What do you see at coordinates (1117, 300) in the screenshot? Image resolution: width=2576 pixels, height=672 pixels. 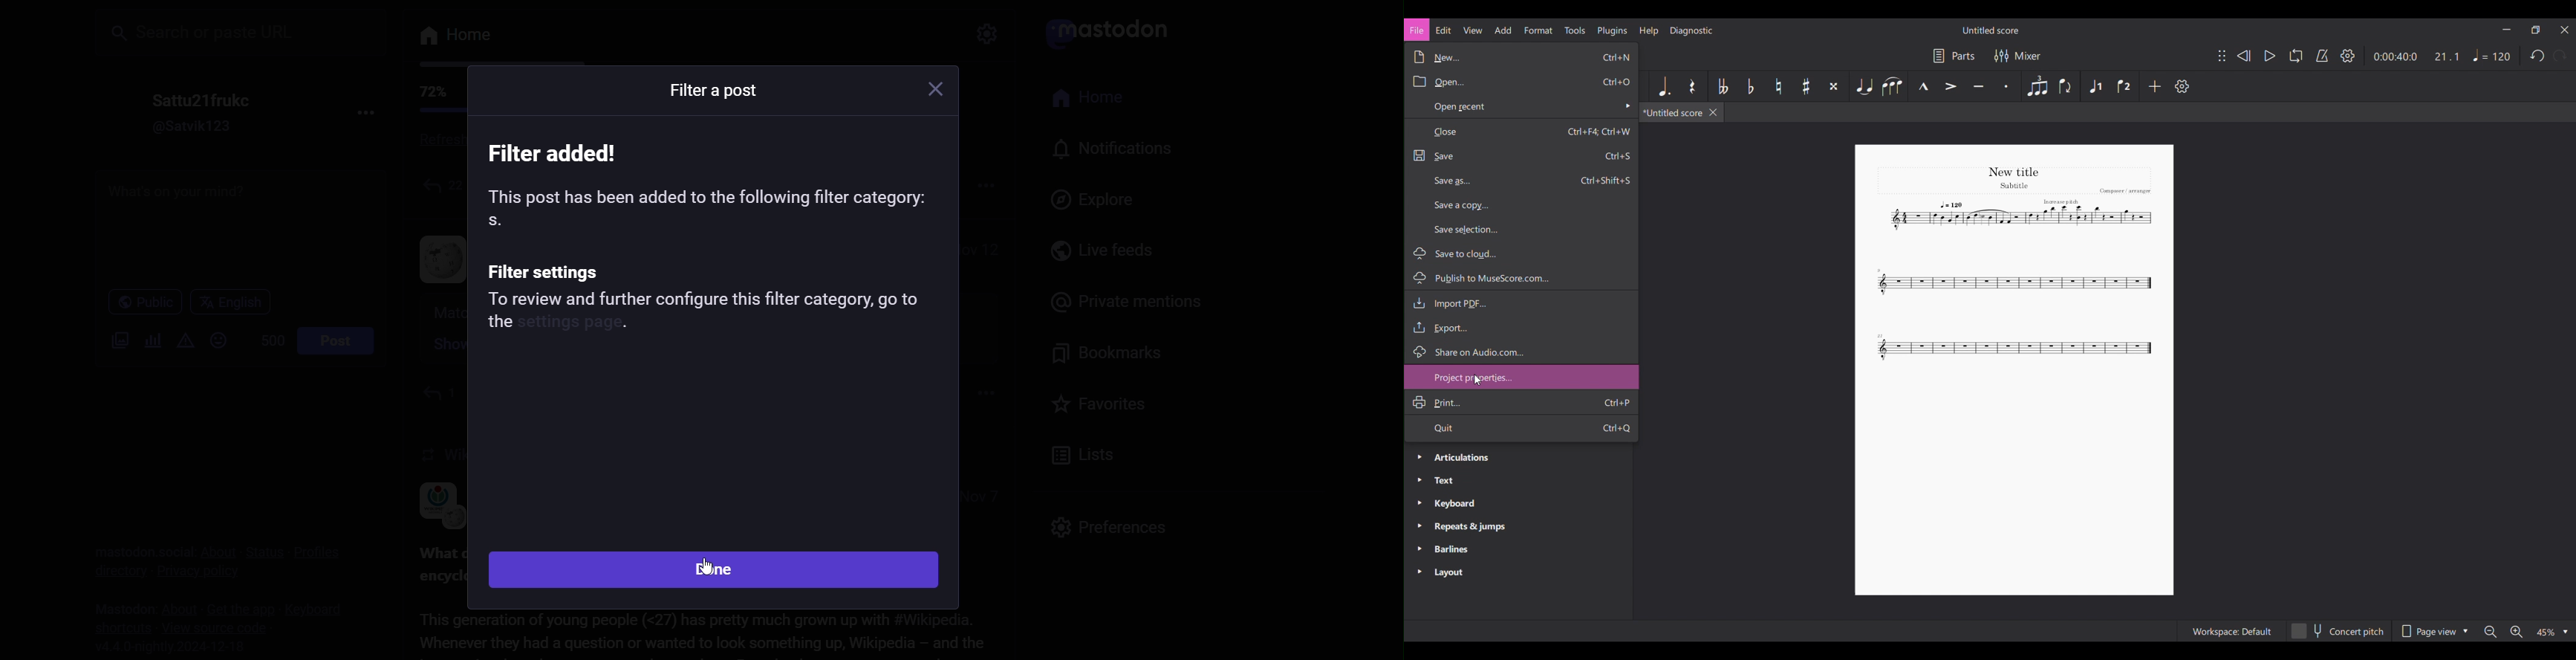 I see `private mention` at bounding box center [1117, 300].